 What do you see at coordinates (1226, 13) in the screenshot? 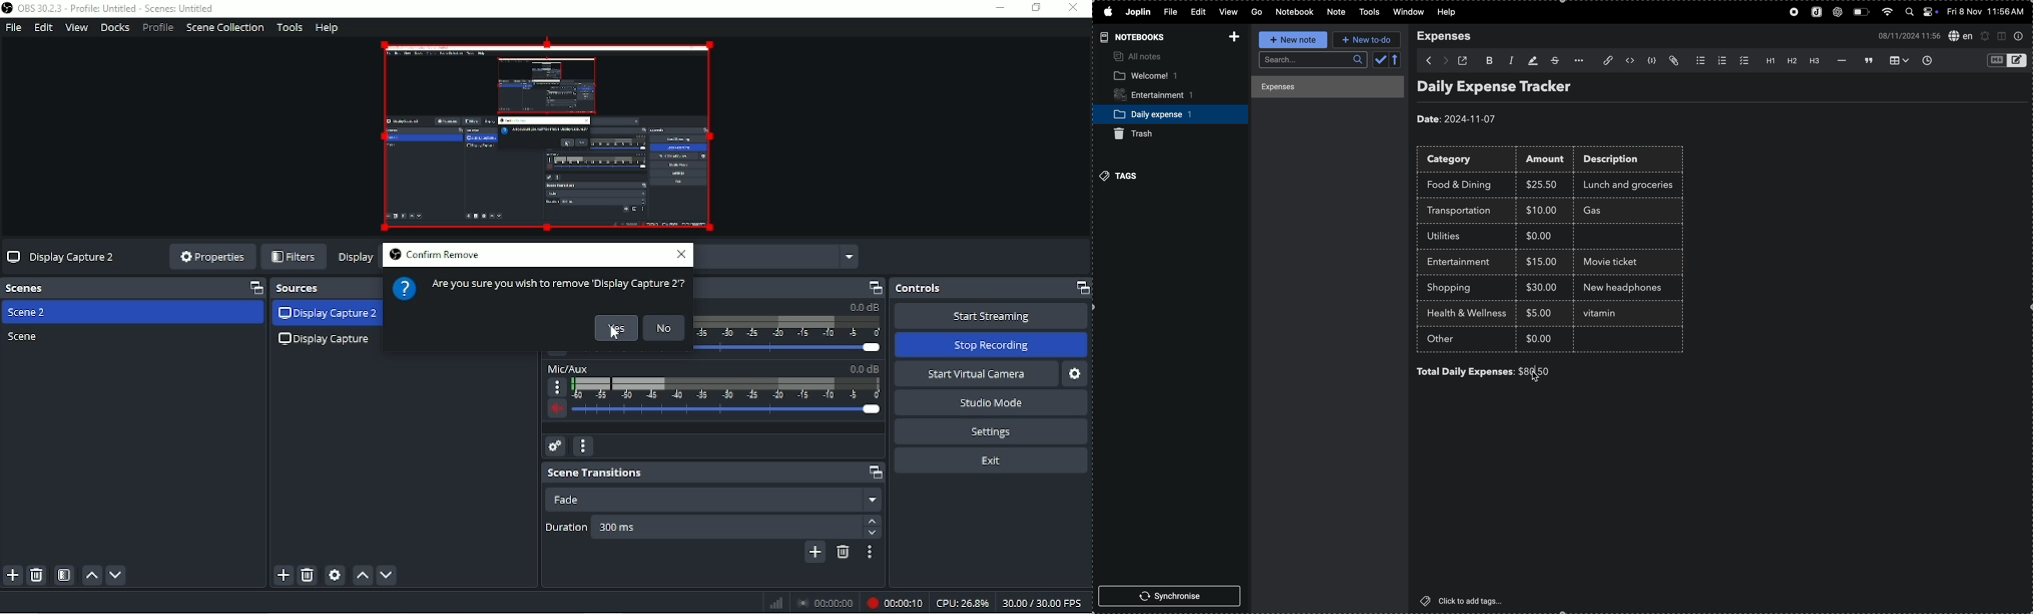
I see `view` at bounding box center [1226, 13].